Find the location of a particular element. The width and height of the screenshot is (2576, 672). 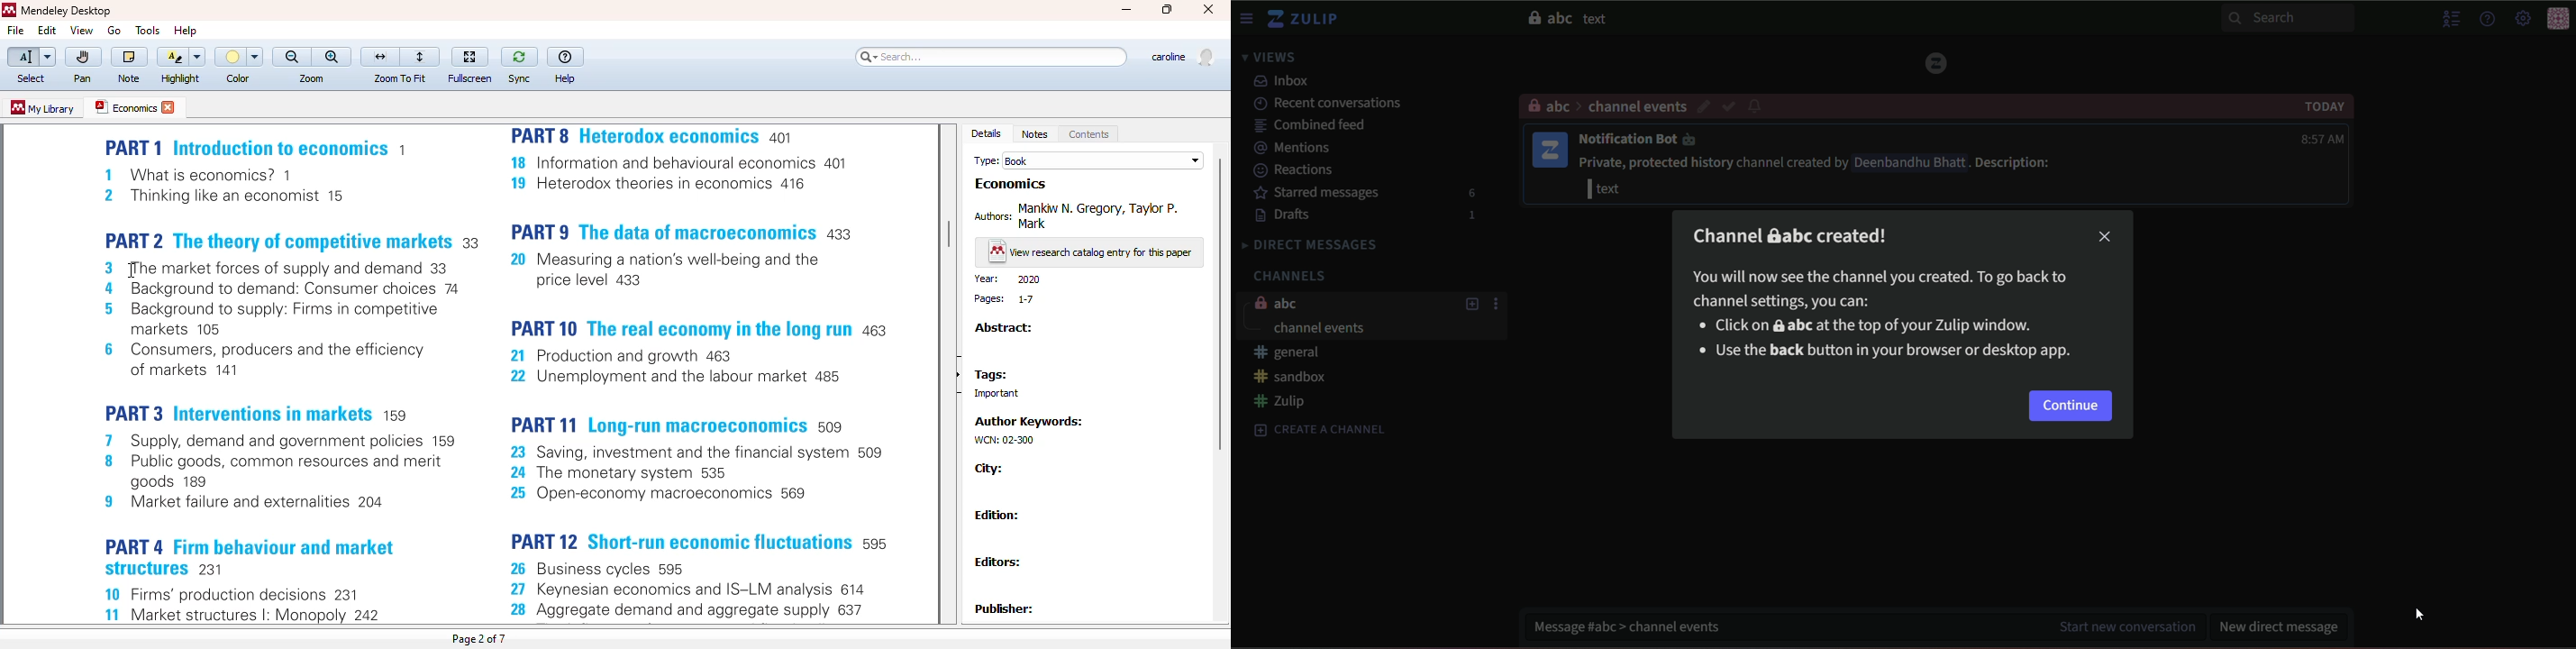

Note is located at coordinates (129, 80).